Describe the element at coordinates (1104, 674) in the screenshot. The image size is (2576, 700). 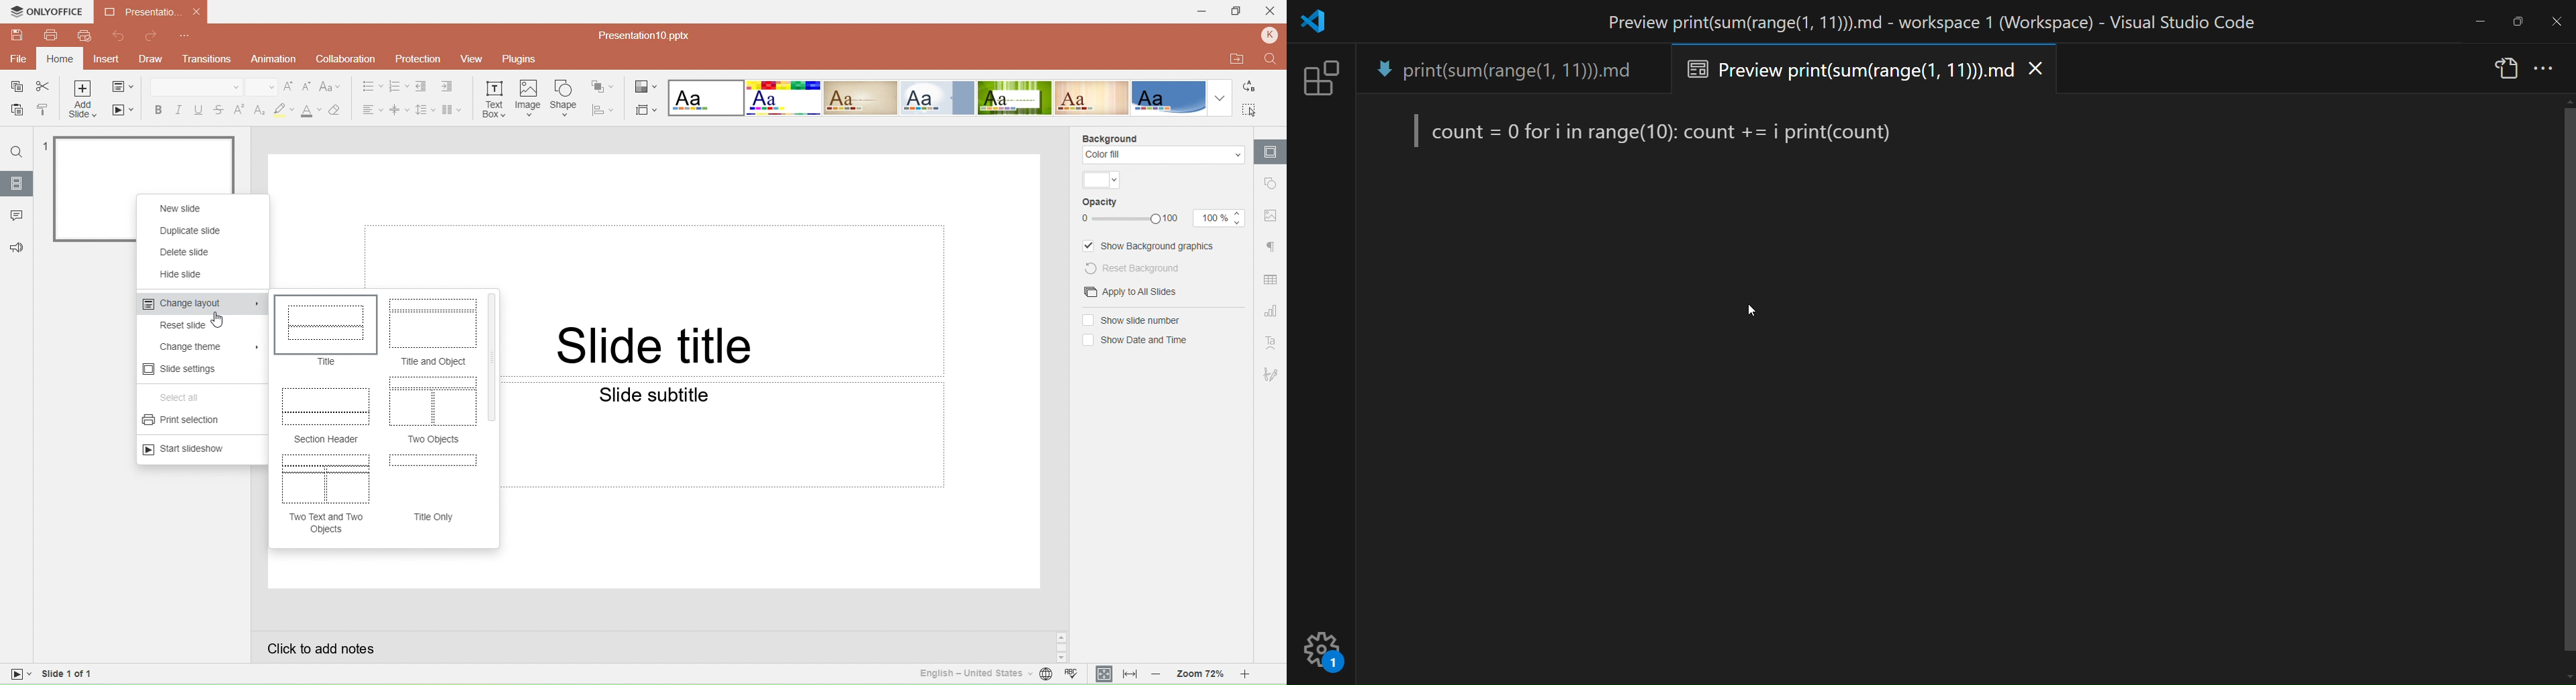
I see `Fit to slide` at that location.